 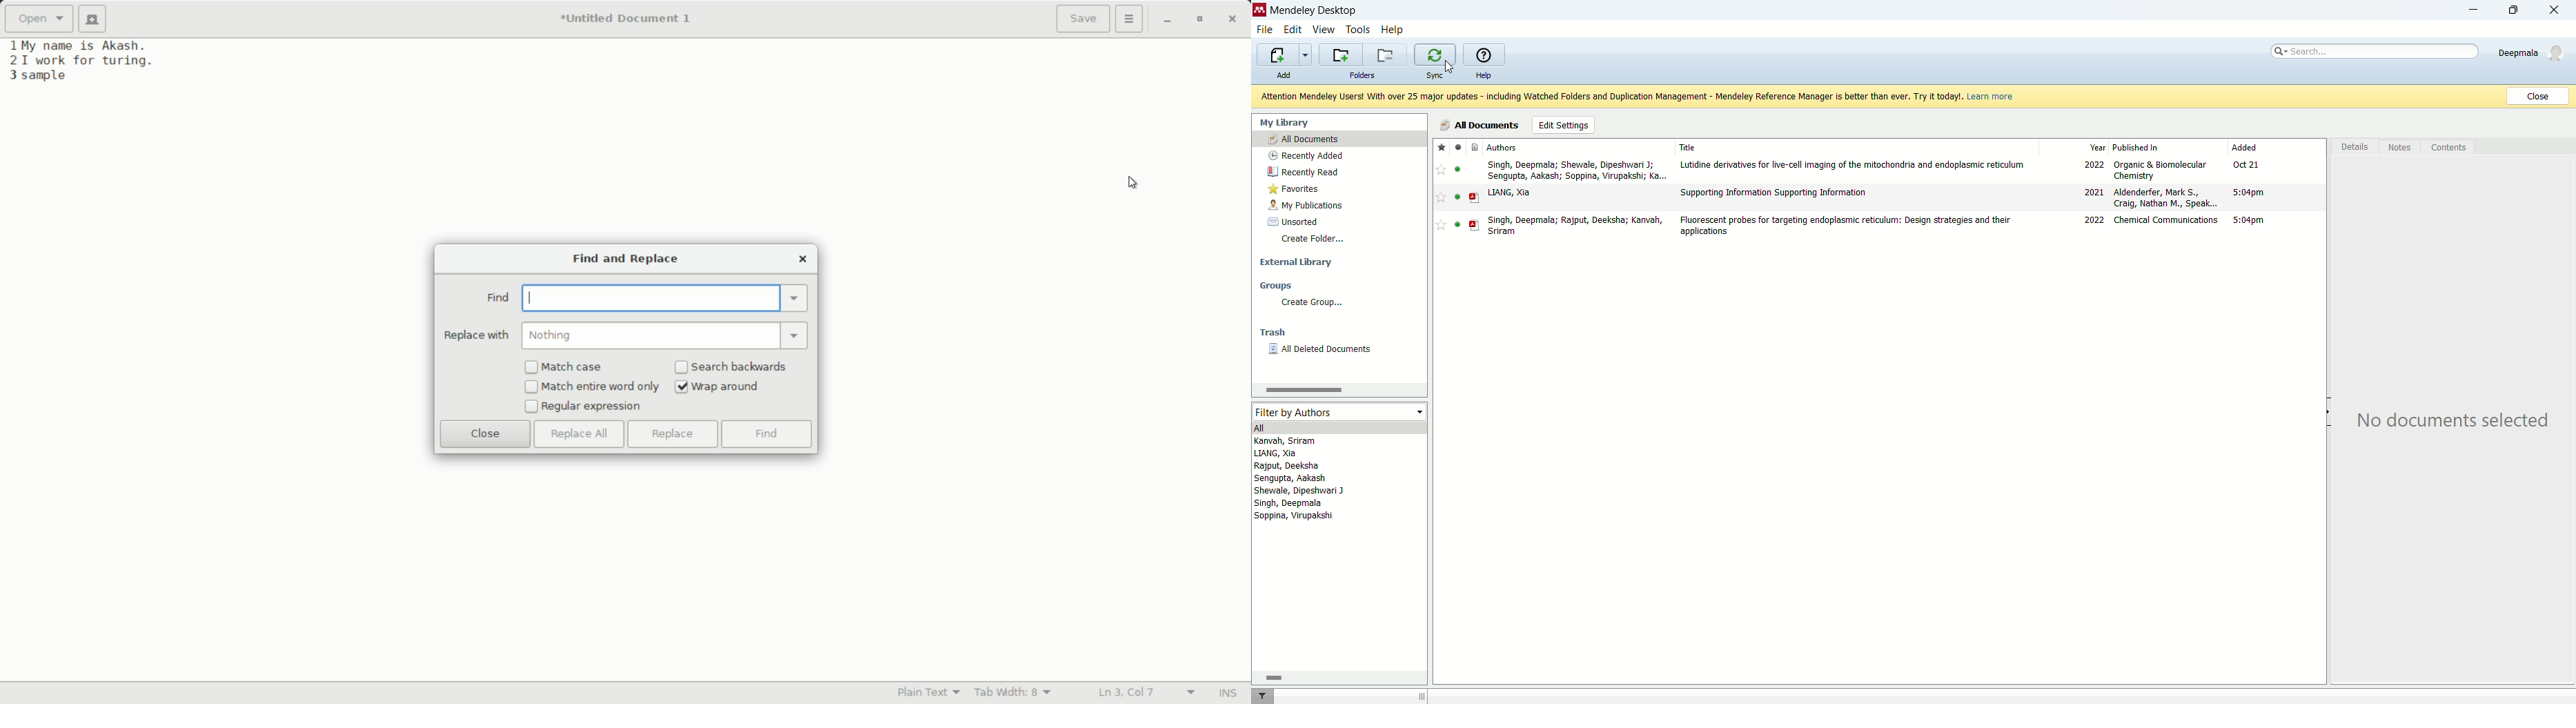 What do you see at coordinates (2094, 197) in the screenshot?
I see `2021` at bounding box center [2094, 197].